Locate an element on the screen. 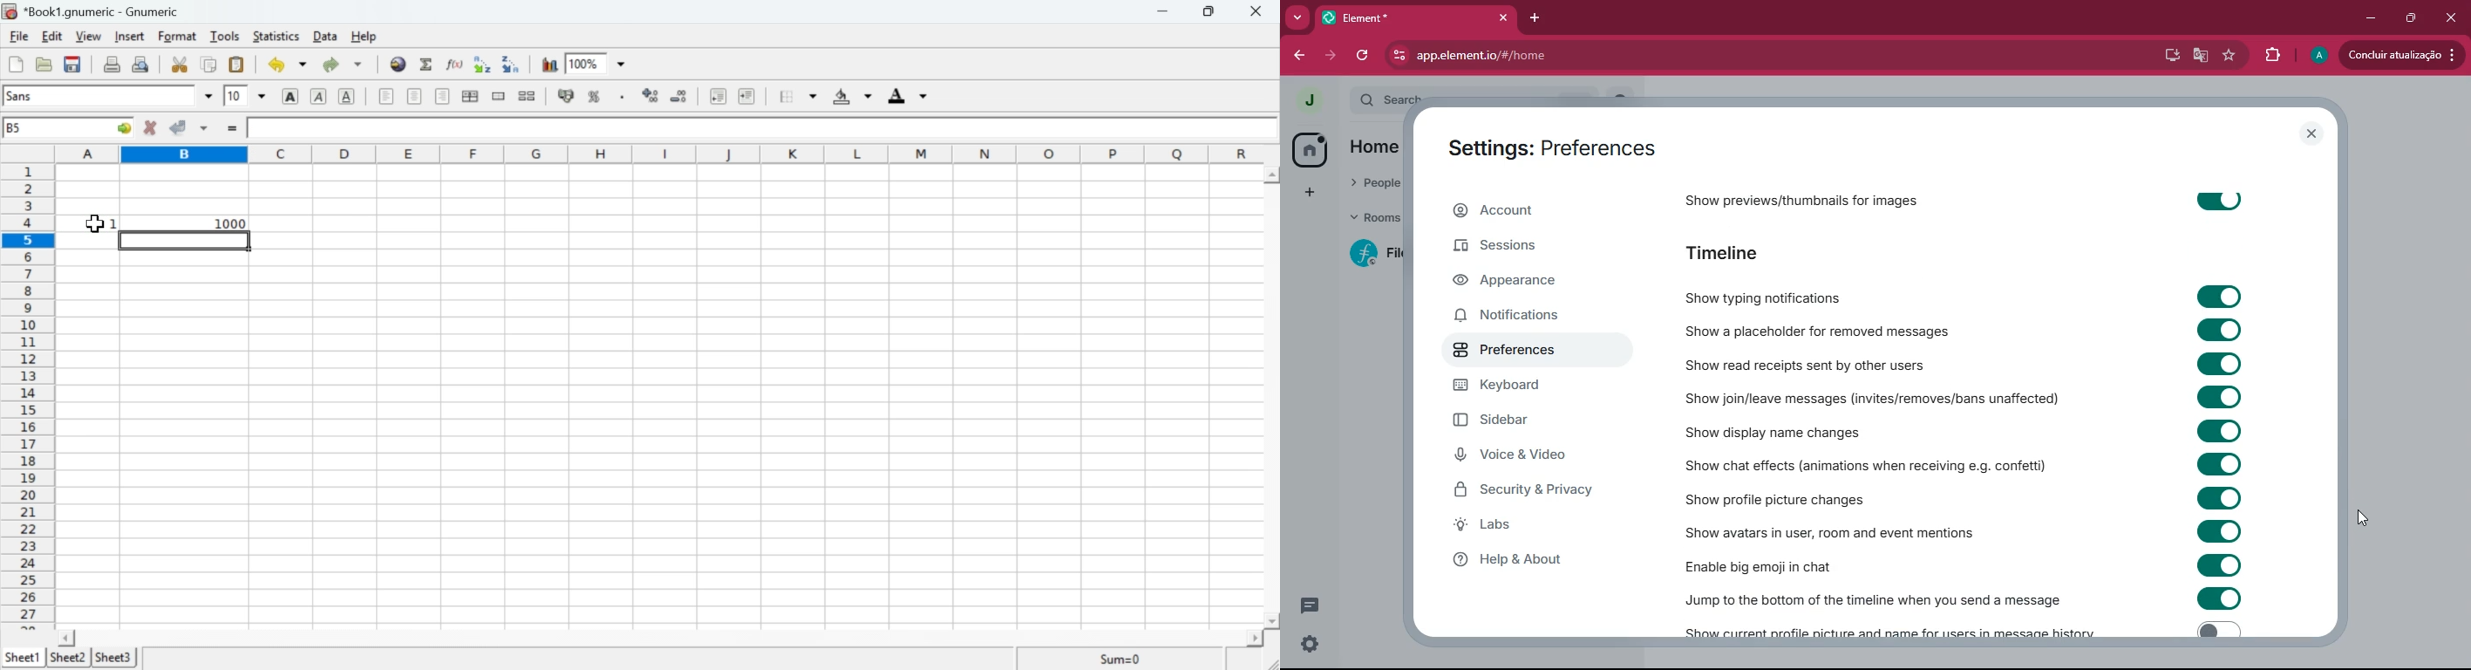 Image resolution: width=2492 pixels, height=672 pixels. show a placeholder for removed messages is located at coordinates (1822, 329).